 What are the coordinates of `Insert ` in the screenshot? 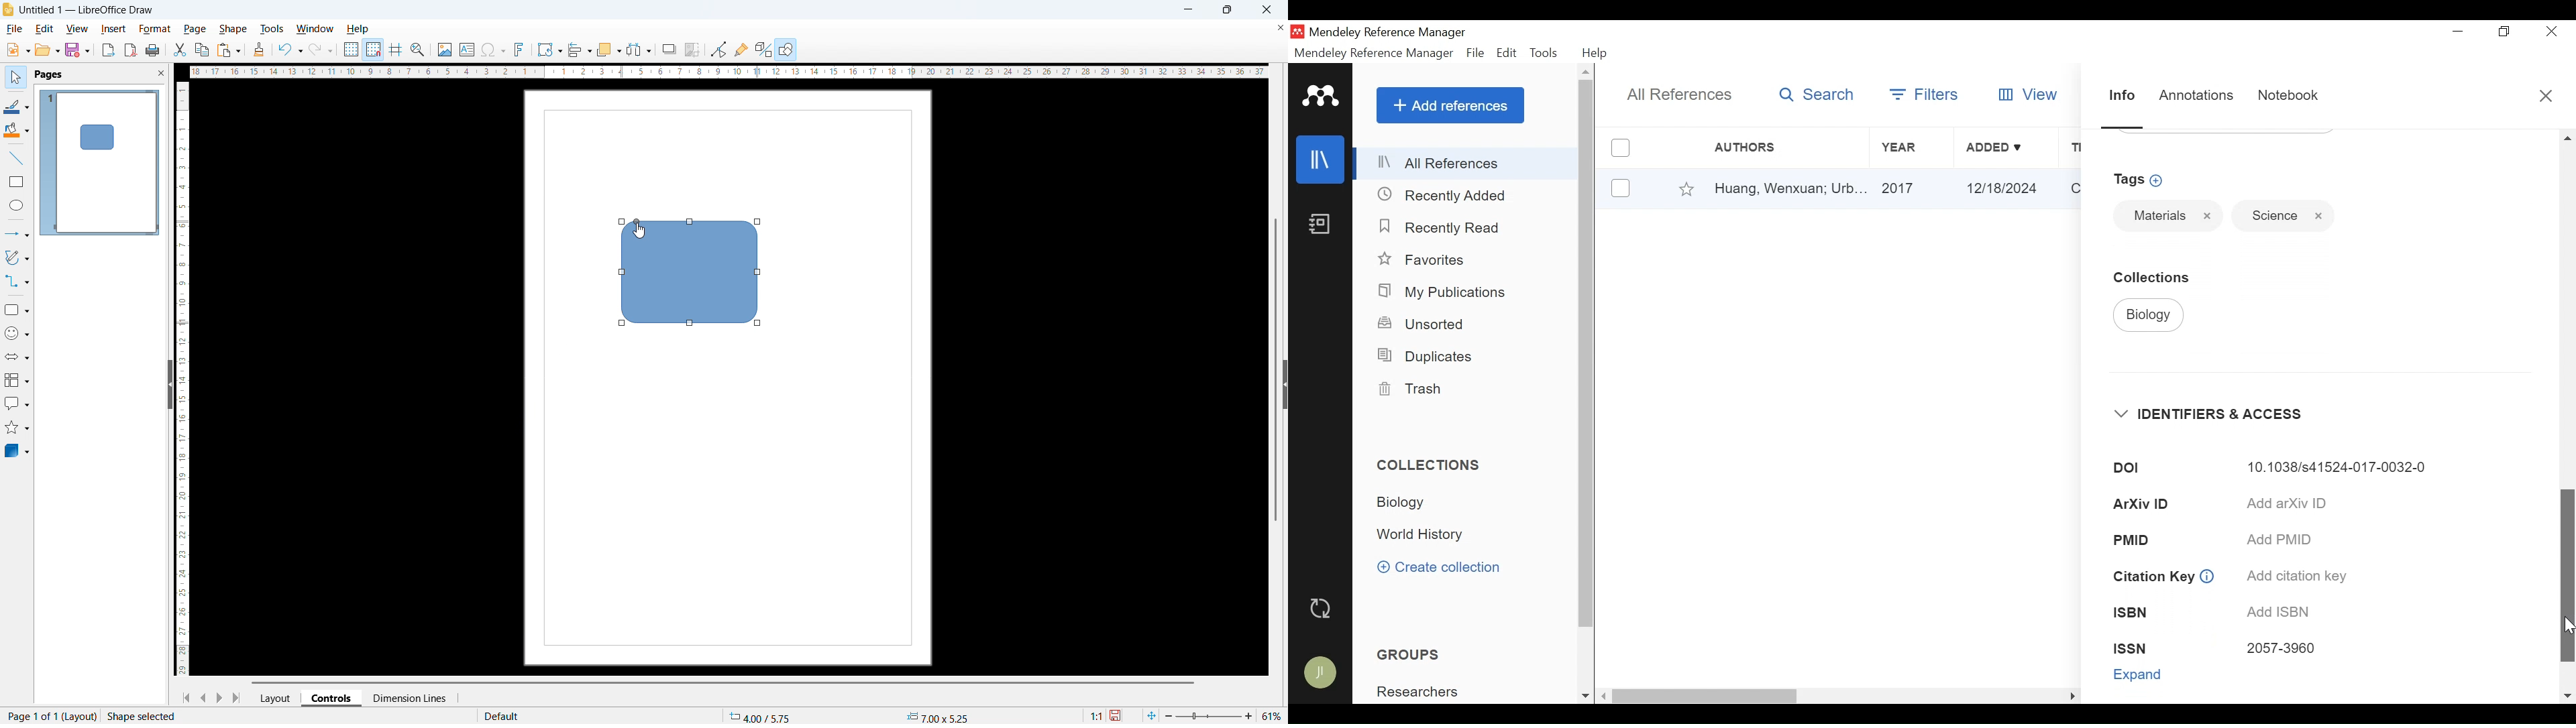 It's located at (113, 29).